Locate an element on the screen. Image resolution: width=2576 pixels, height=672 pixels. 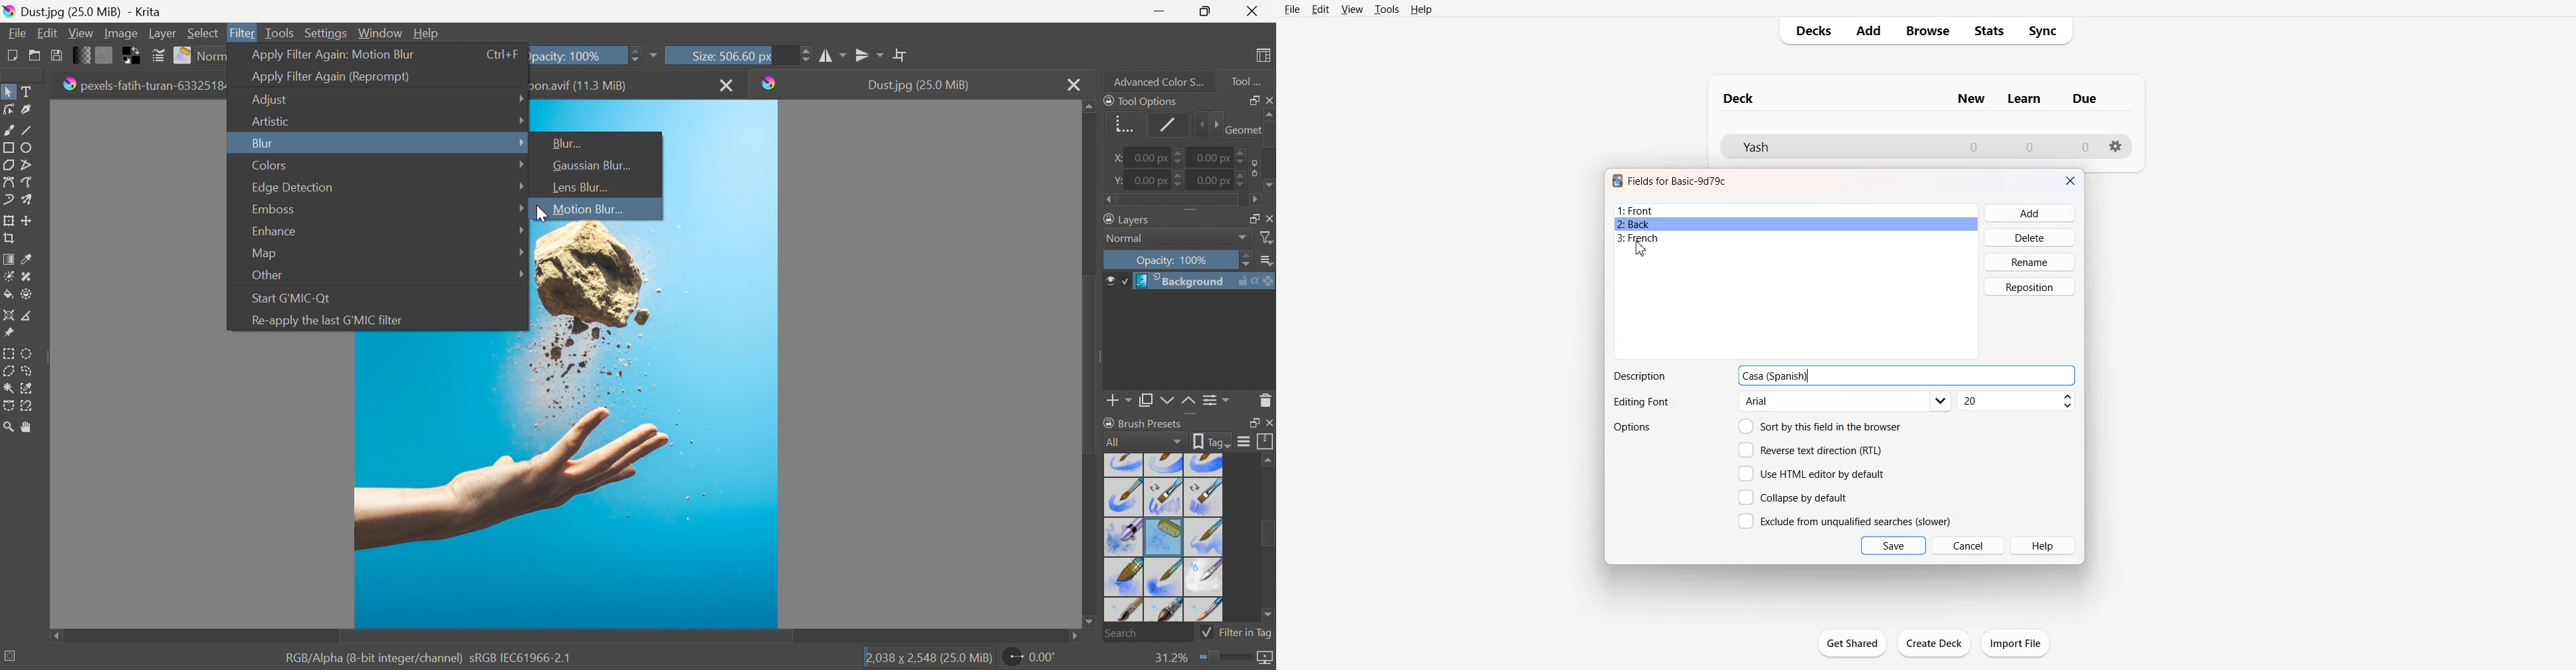
Icon is located at coordinates (1252, 168).